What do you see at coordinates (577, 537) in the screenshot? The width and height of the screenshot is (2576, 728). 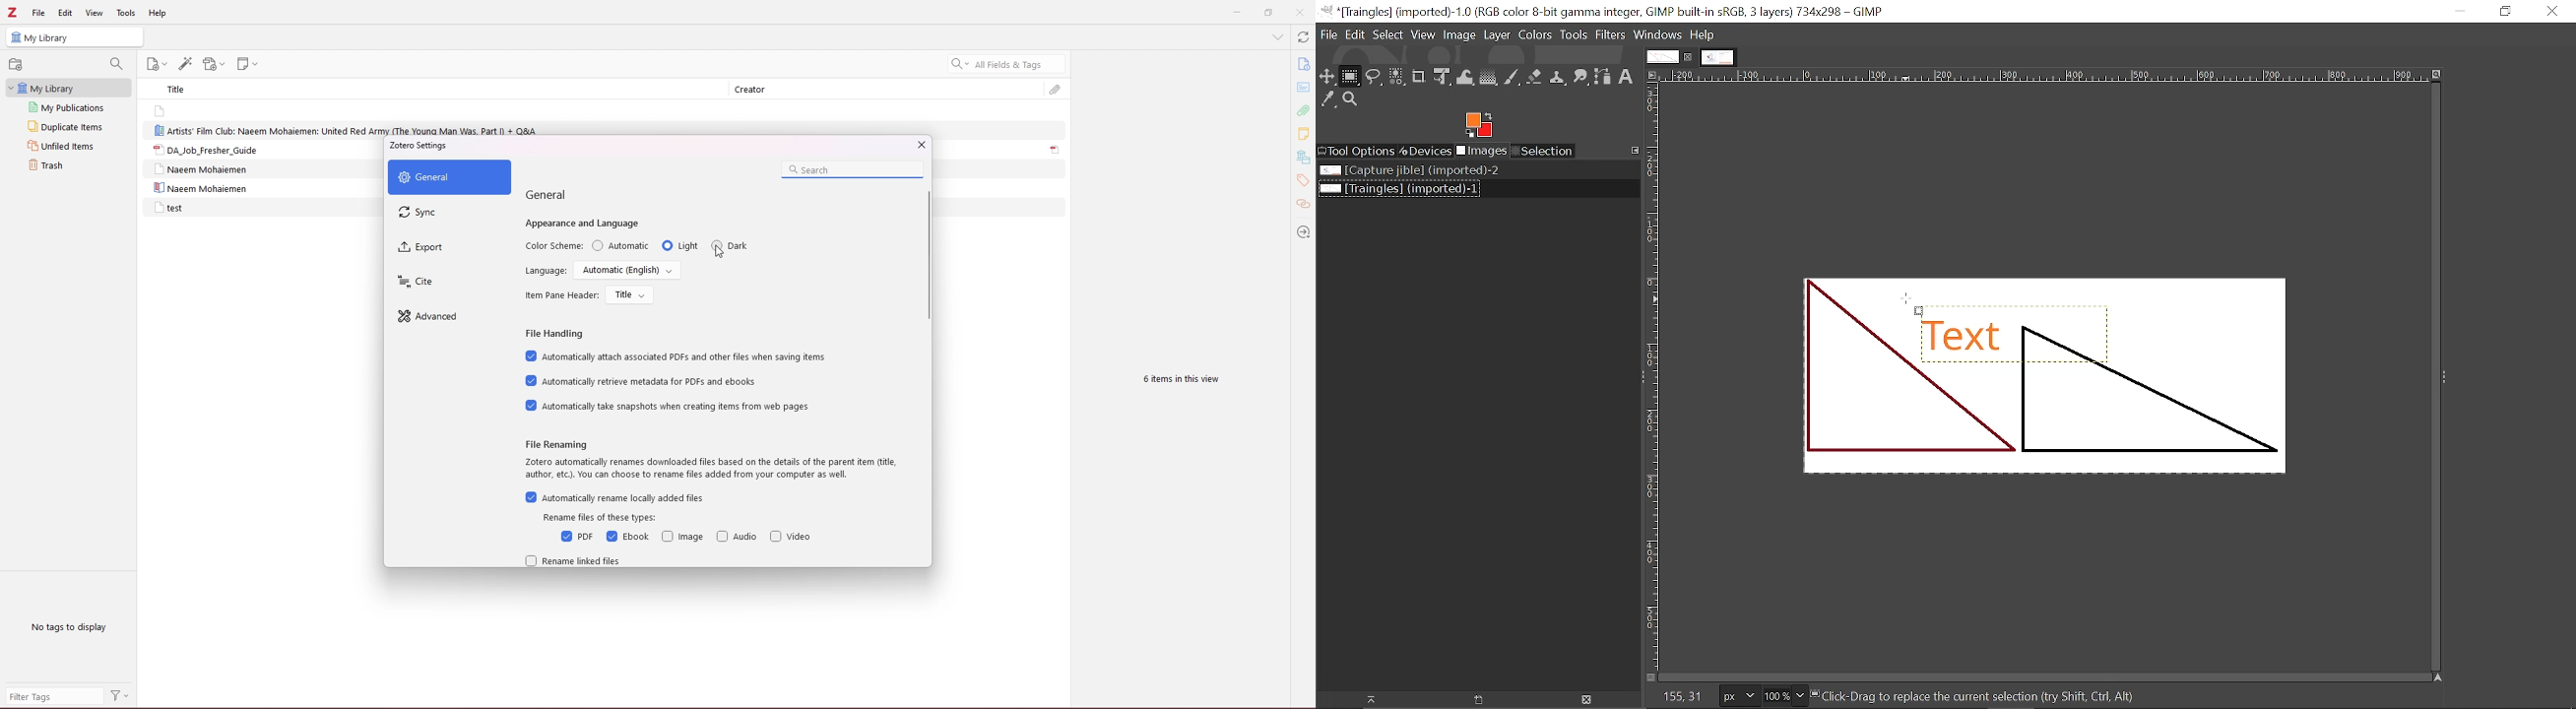 I see `pdf` at bounding box center [577, 537].